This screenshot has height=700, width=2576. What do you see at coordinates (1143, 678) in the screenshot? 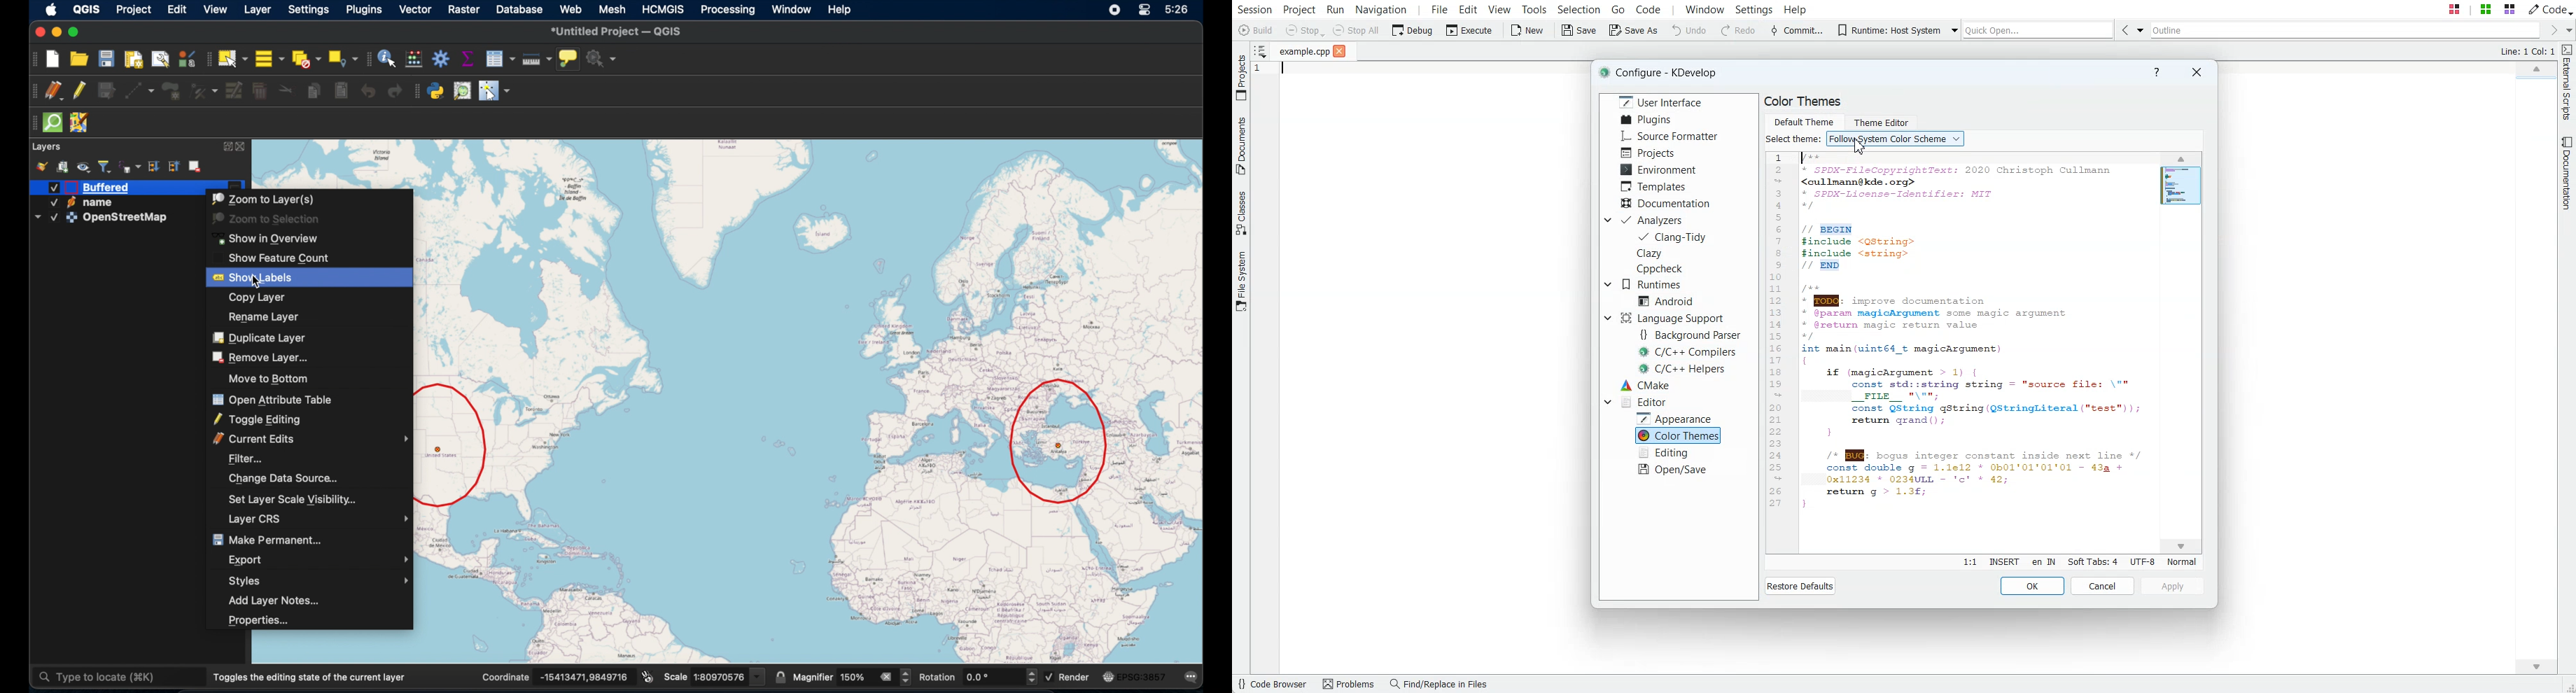
I see `EPSG:3875` at bounding box center [1143, 678].